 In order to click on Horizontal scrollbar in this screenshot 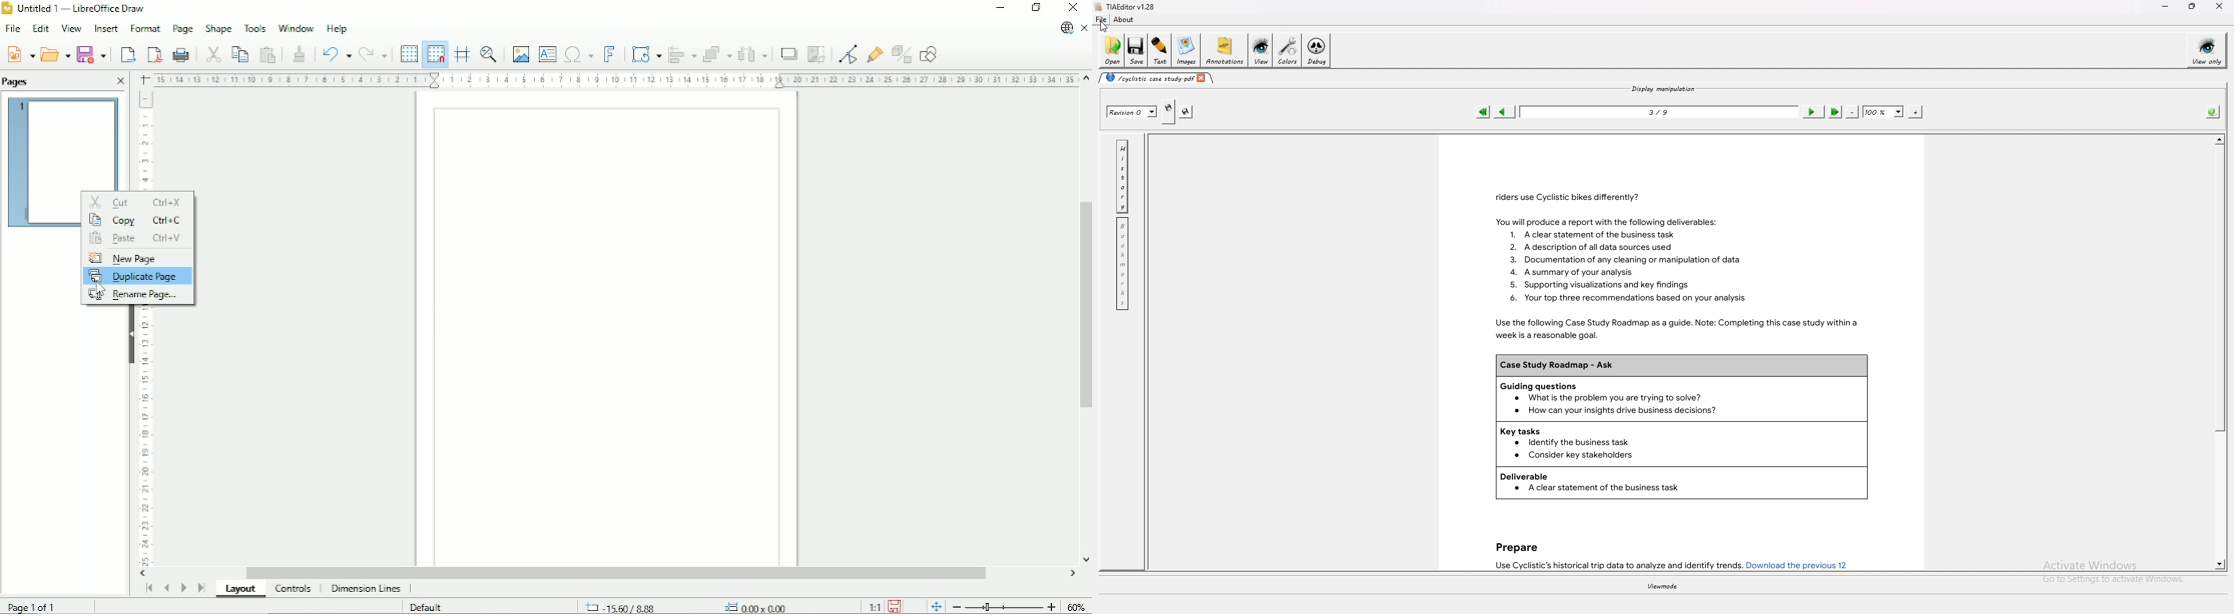, I will do `click(615, 573)`.